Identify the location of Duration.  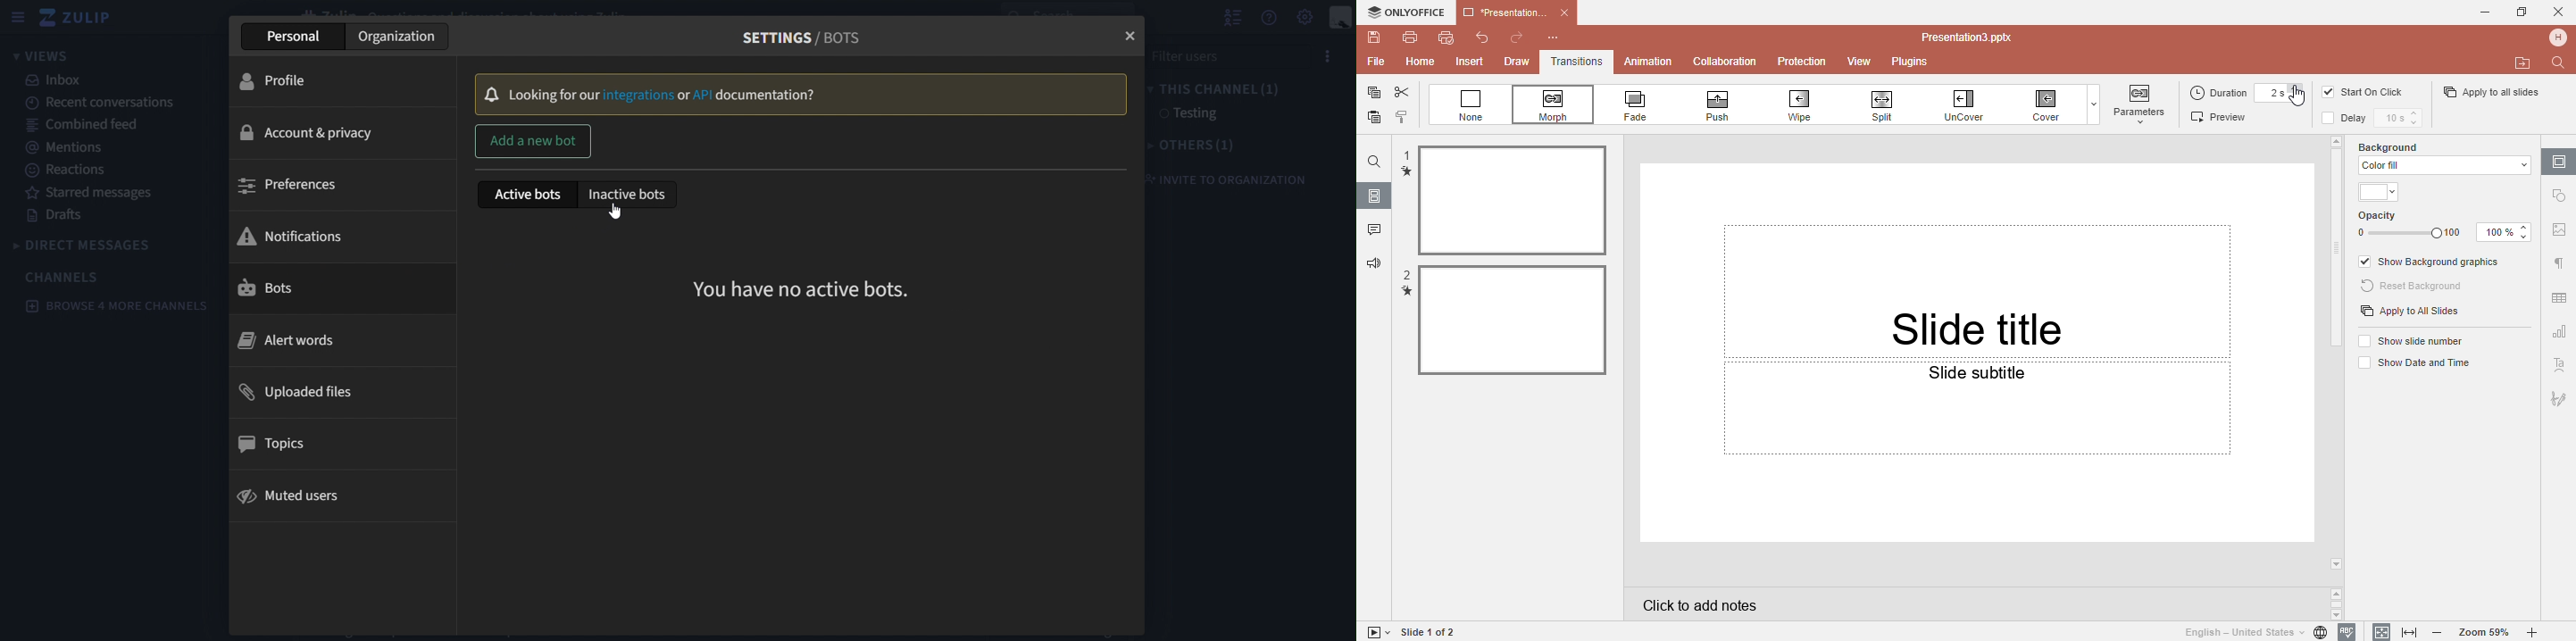
(2248, 93).